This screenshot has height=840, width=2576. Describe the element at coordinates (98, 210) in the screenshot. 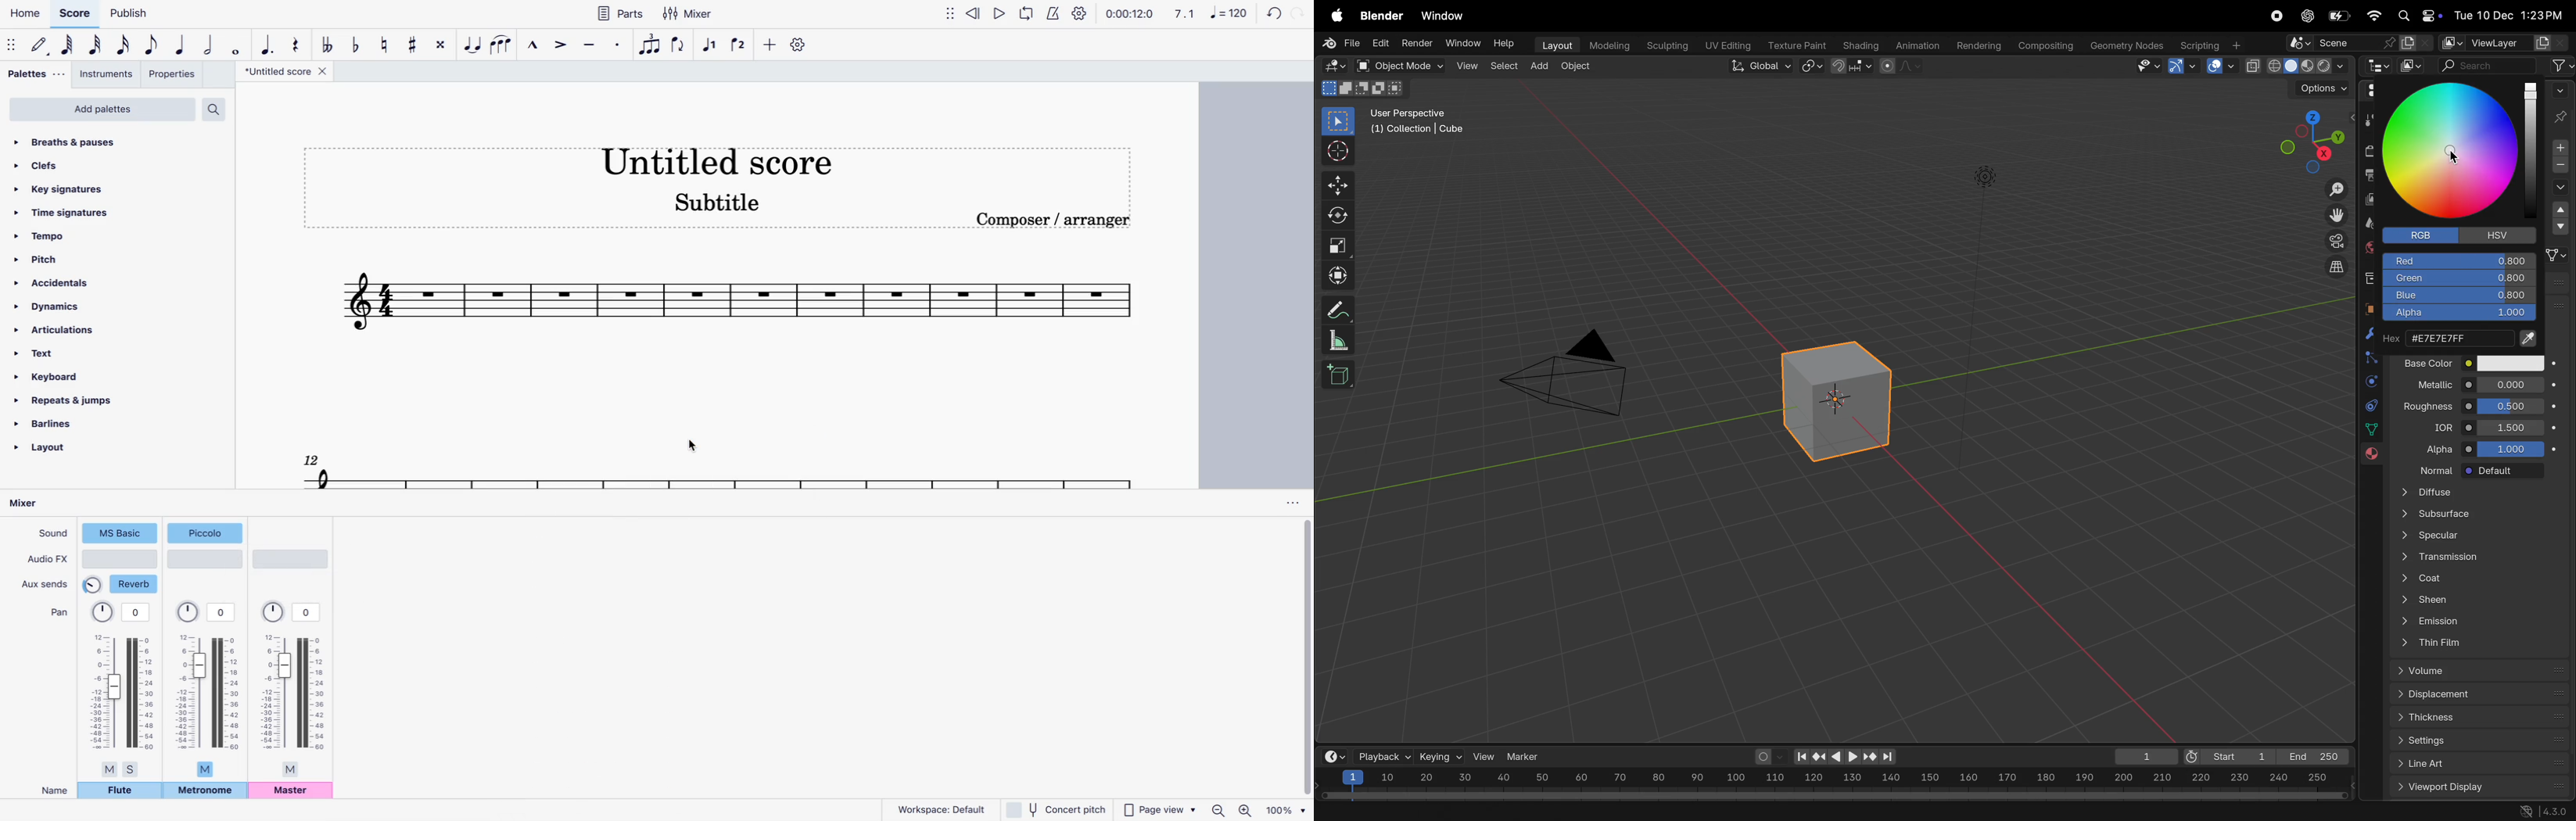

I see `time signatures` at that location.